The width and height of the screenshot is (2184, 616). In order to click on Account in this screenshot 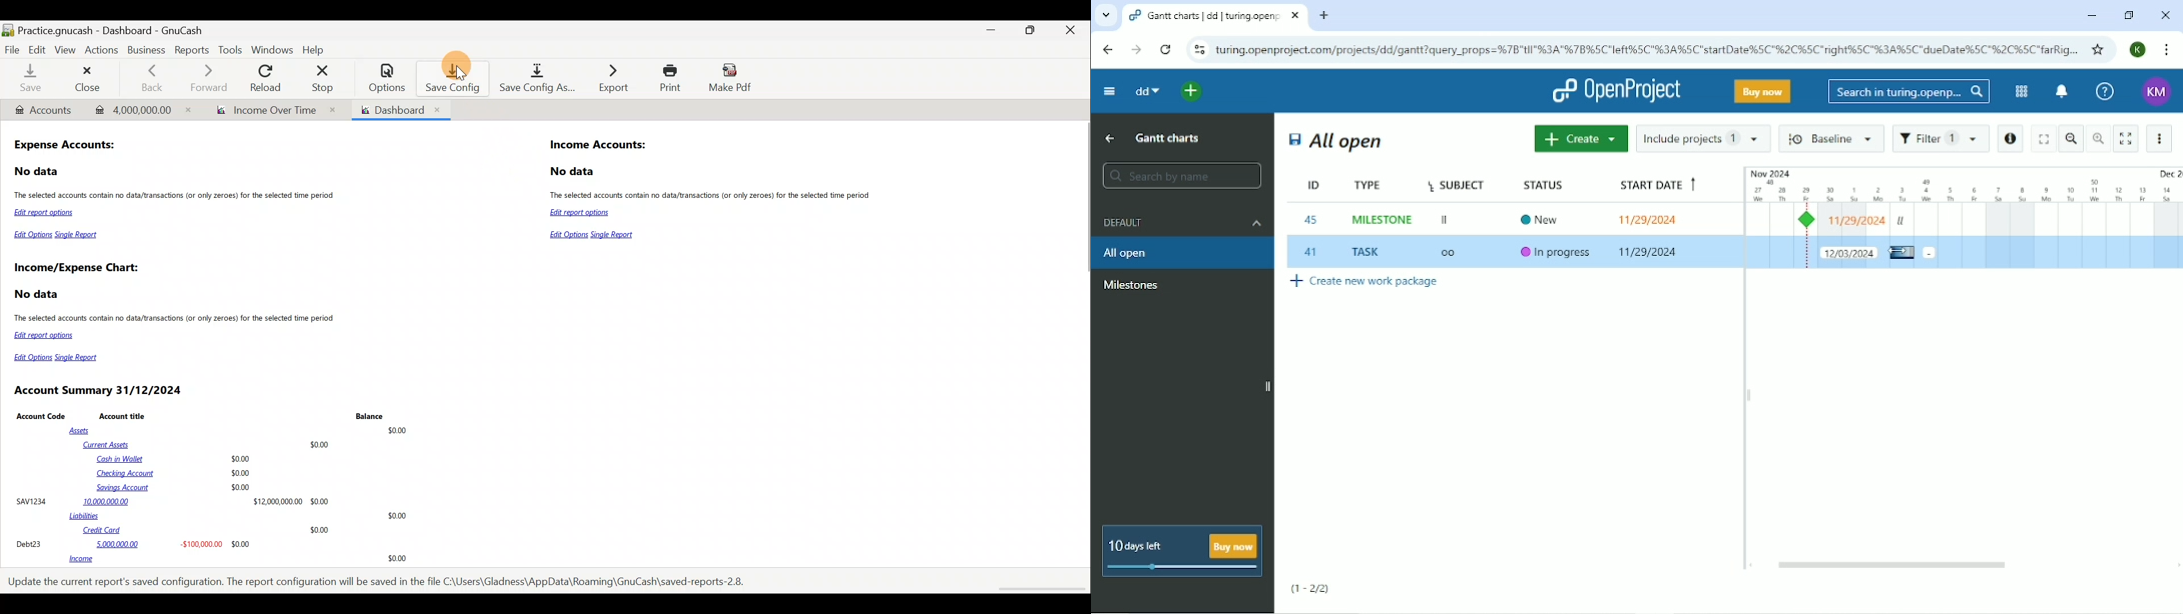, I will do `click(43, 110)`.